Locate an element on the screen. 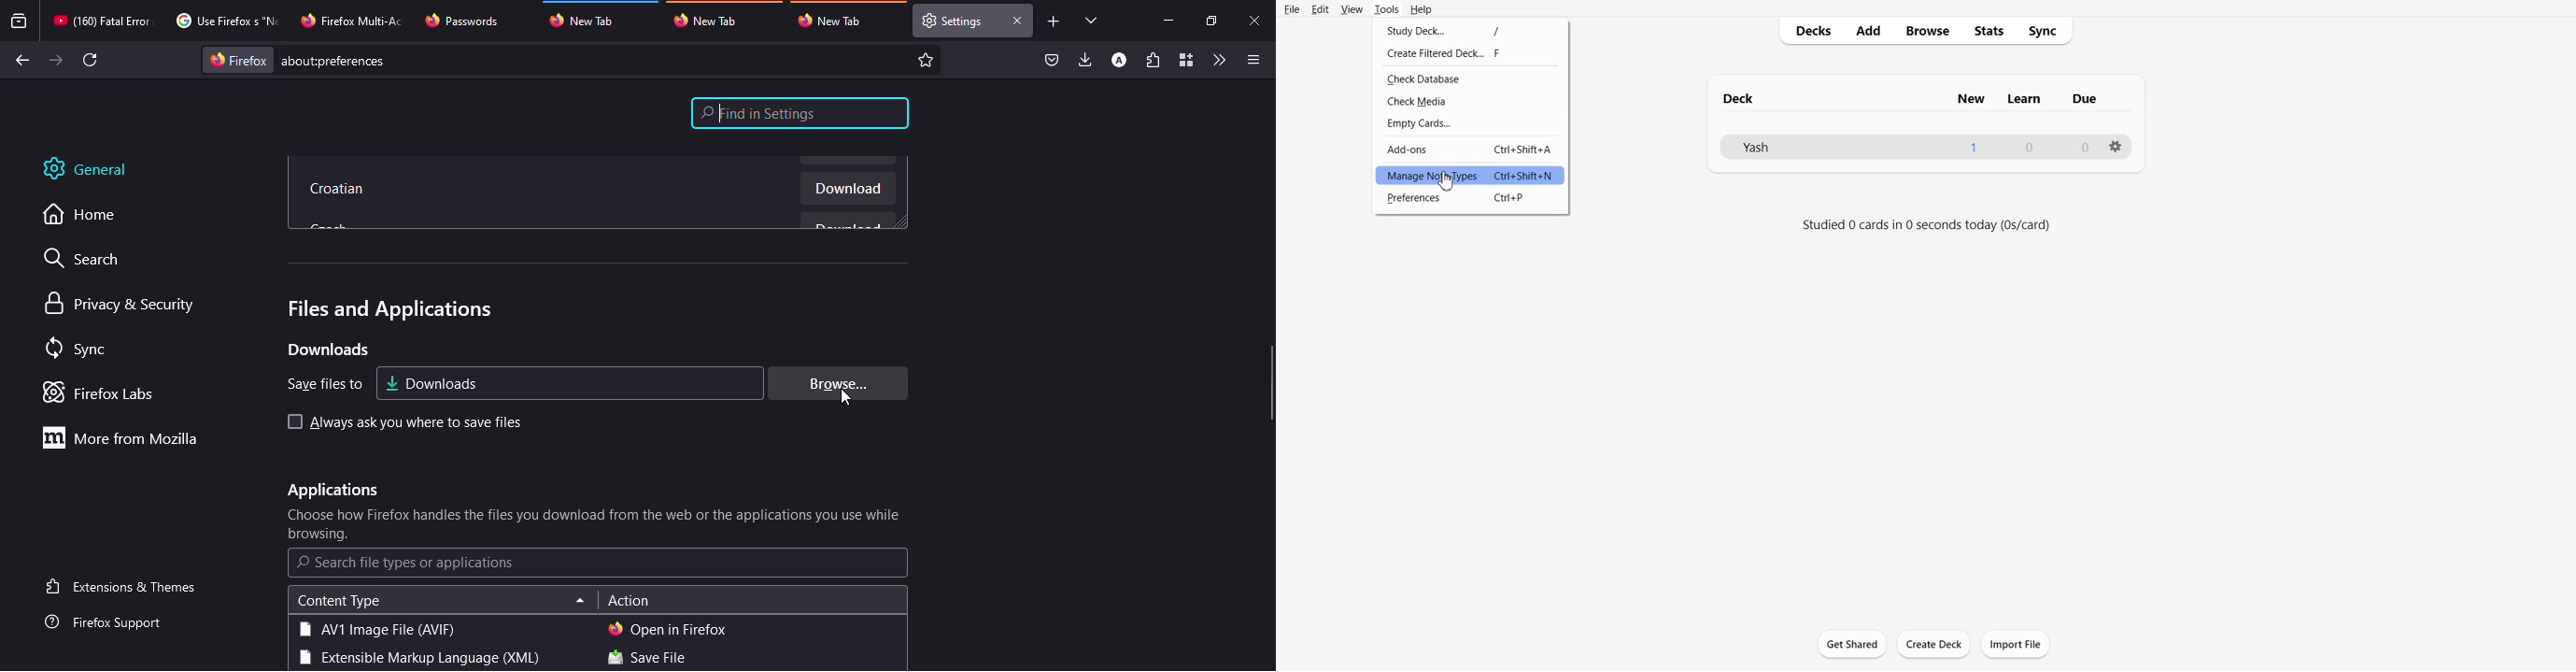 Image resolution: width=2576 pixels, height=672 pixels. tab is located at coordinates (711, 20).